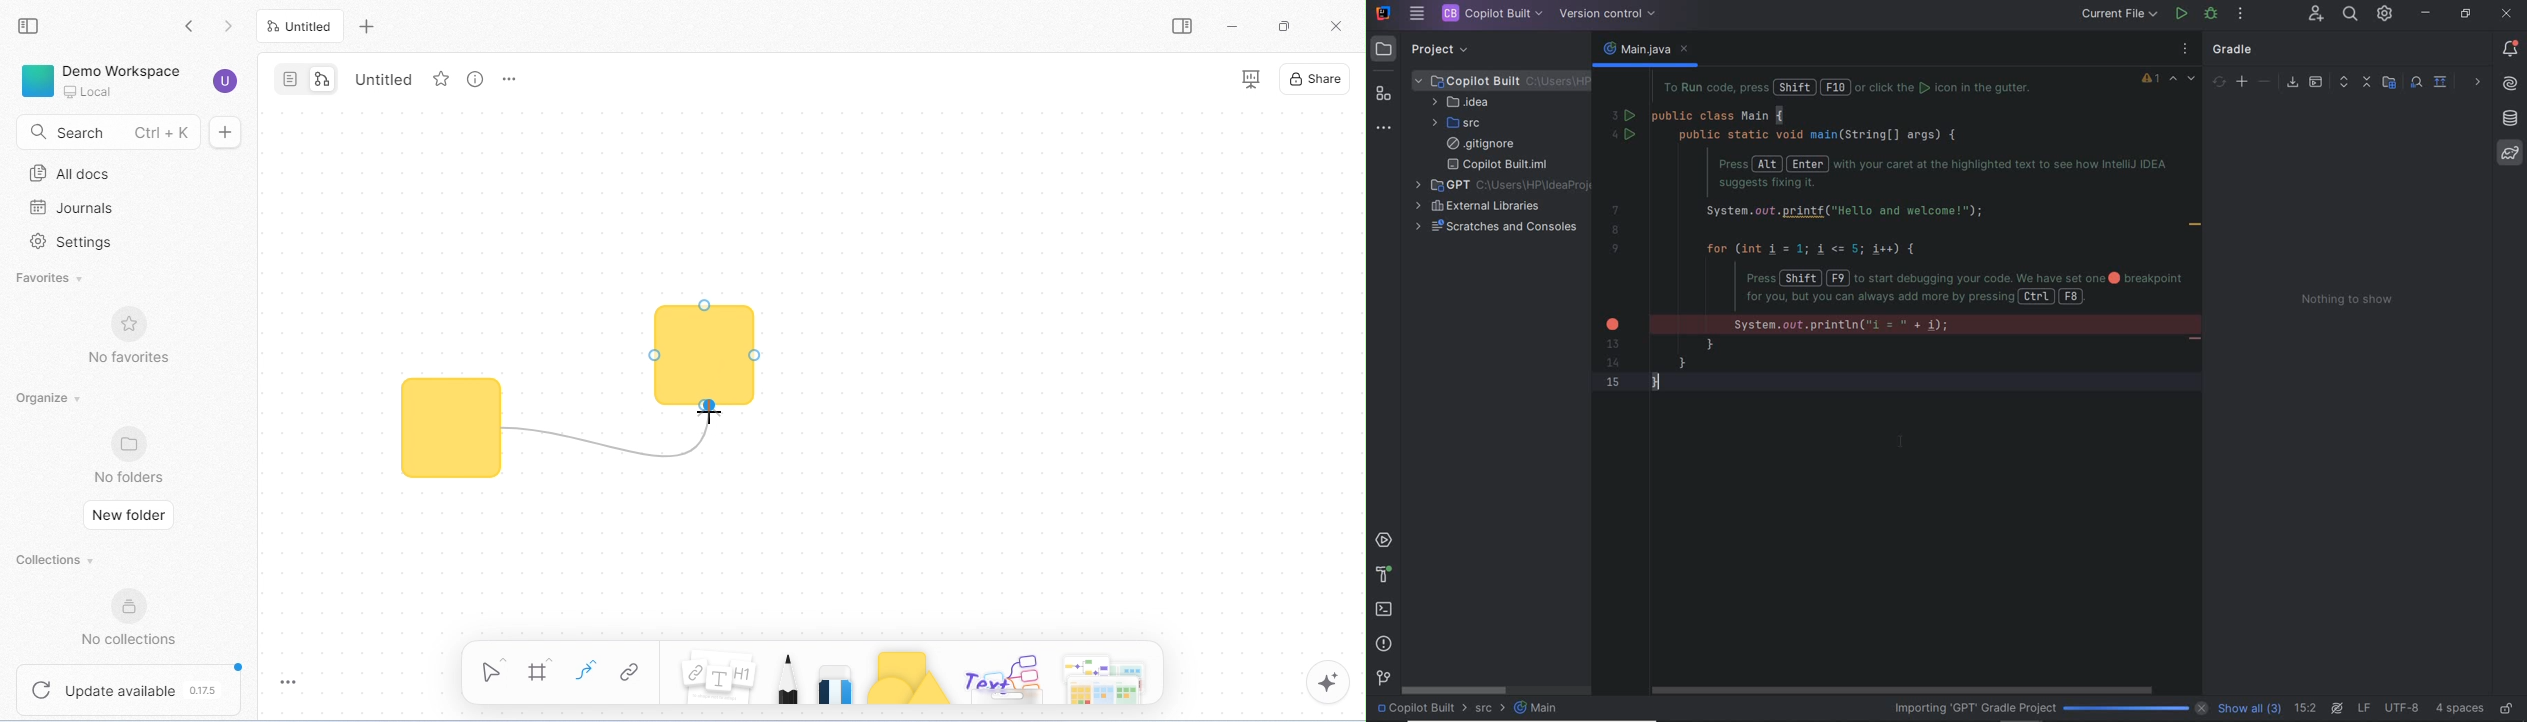 This screenshot has height=728, width=2548. I want to click on MAIN MENU, so click(1416, 14).